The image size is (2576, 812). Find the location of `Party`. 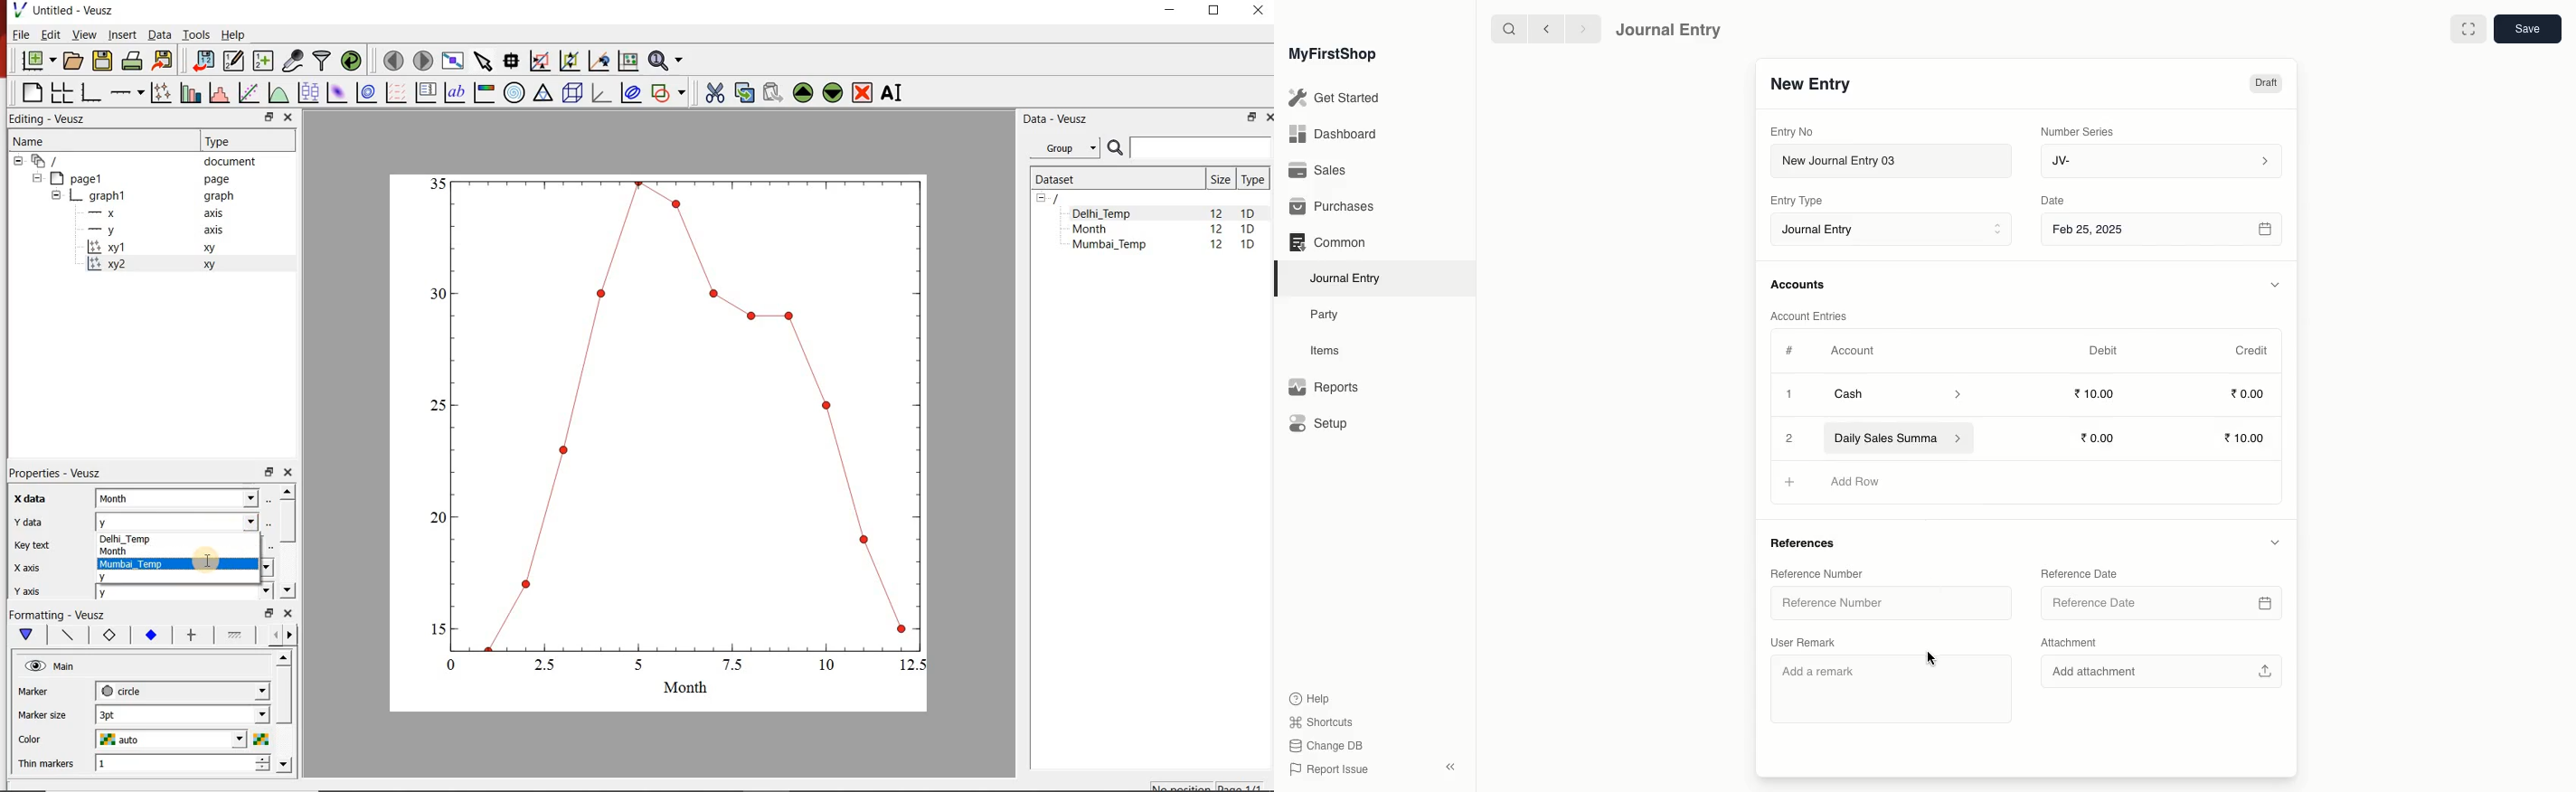

Party is located at coordinates (1326, 314).